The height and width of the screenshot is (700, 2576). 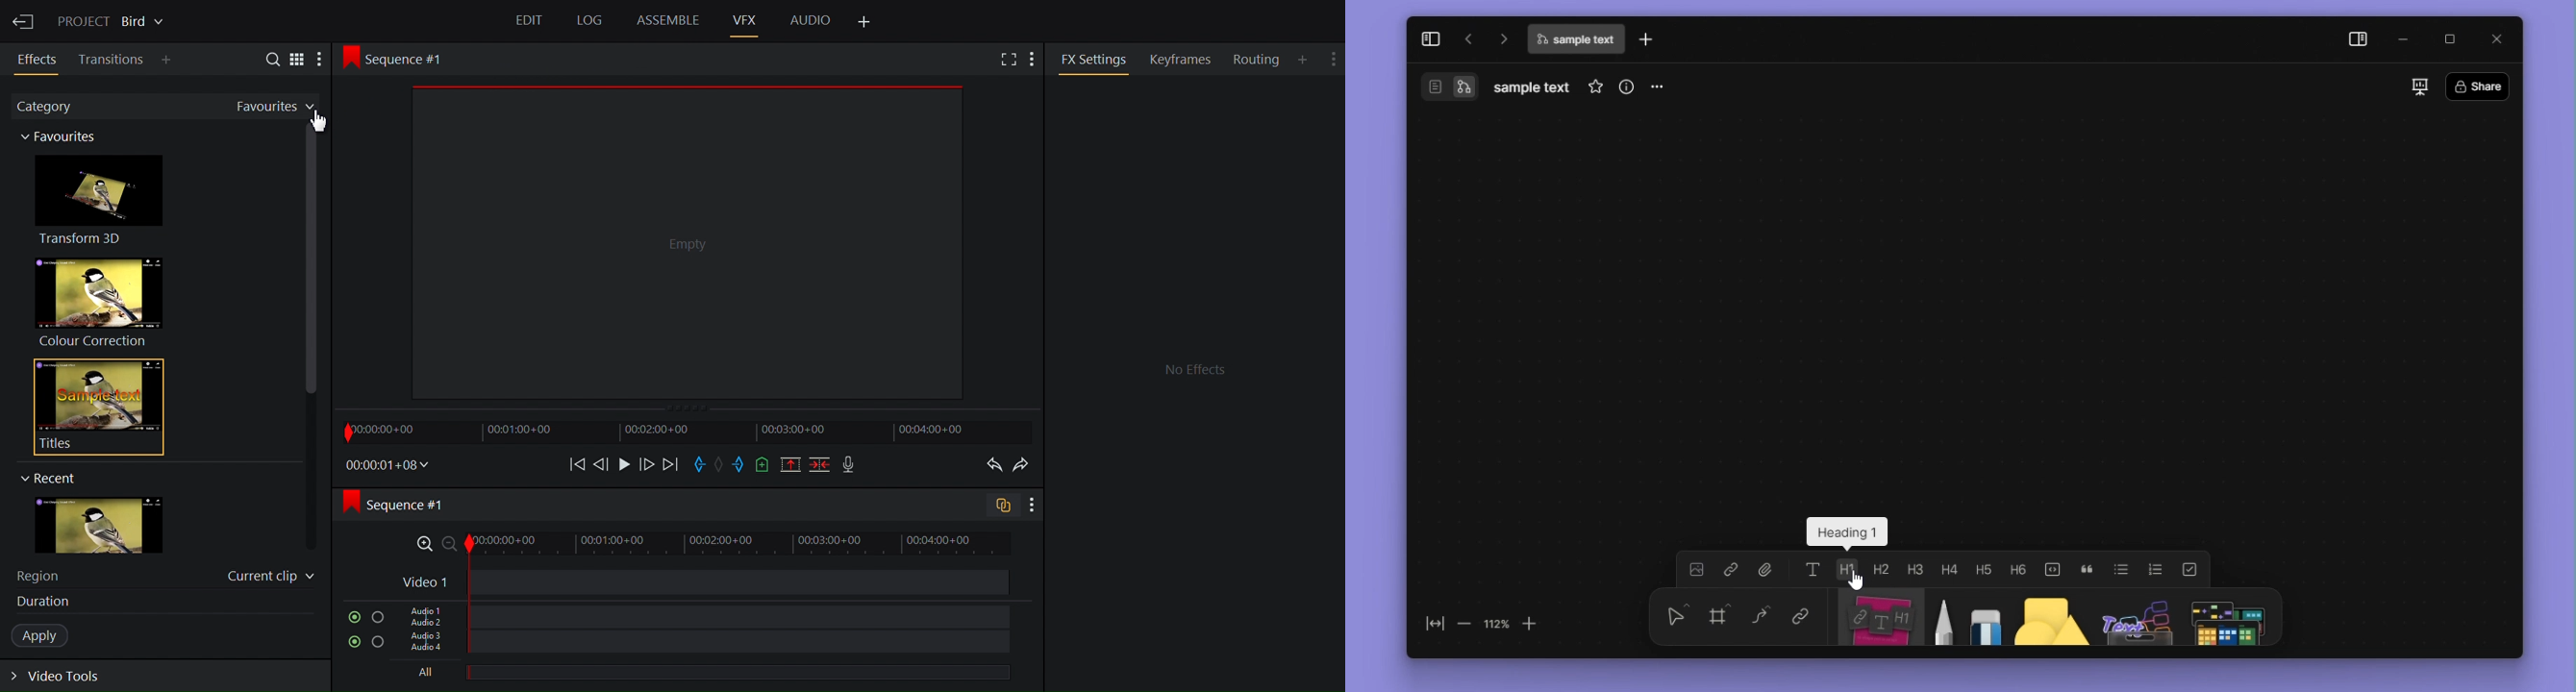 What do you see at coordinates (170, 61) in the screenshot?
I see `Add Panel` at bounding box center [170, 61].